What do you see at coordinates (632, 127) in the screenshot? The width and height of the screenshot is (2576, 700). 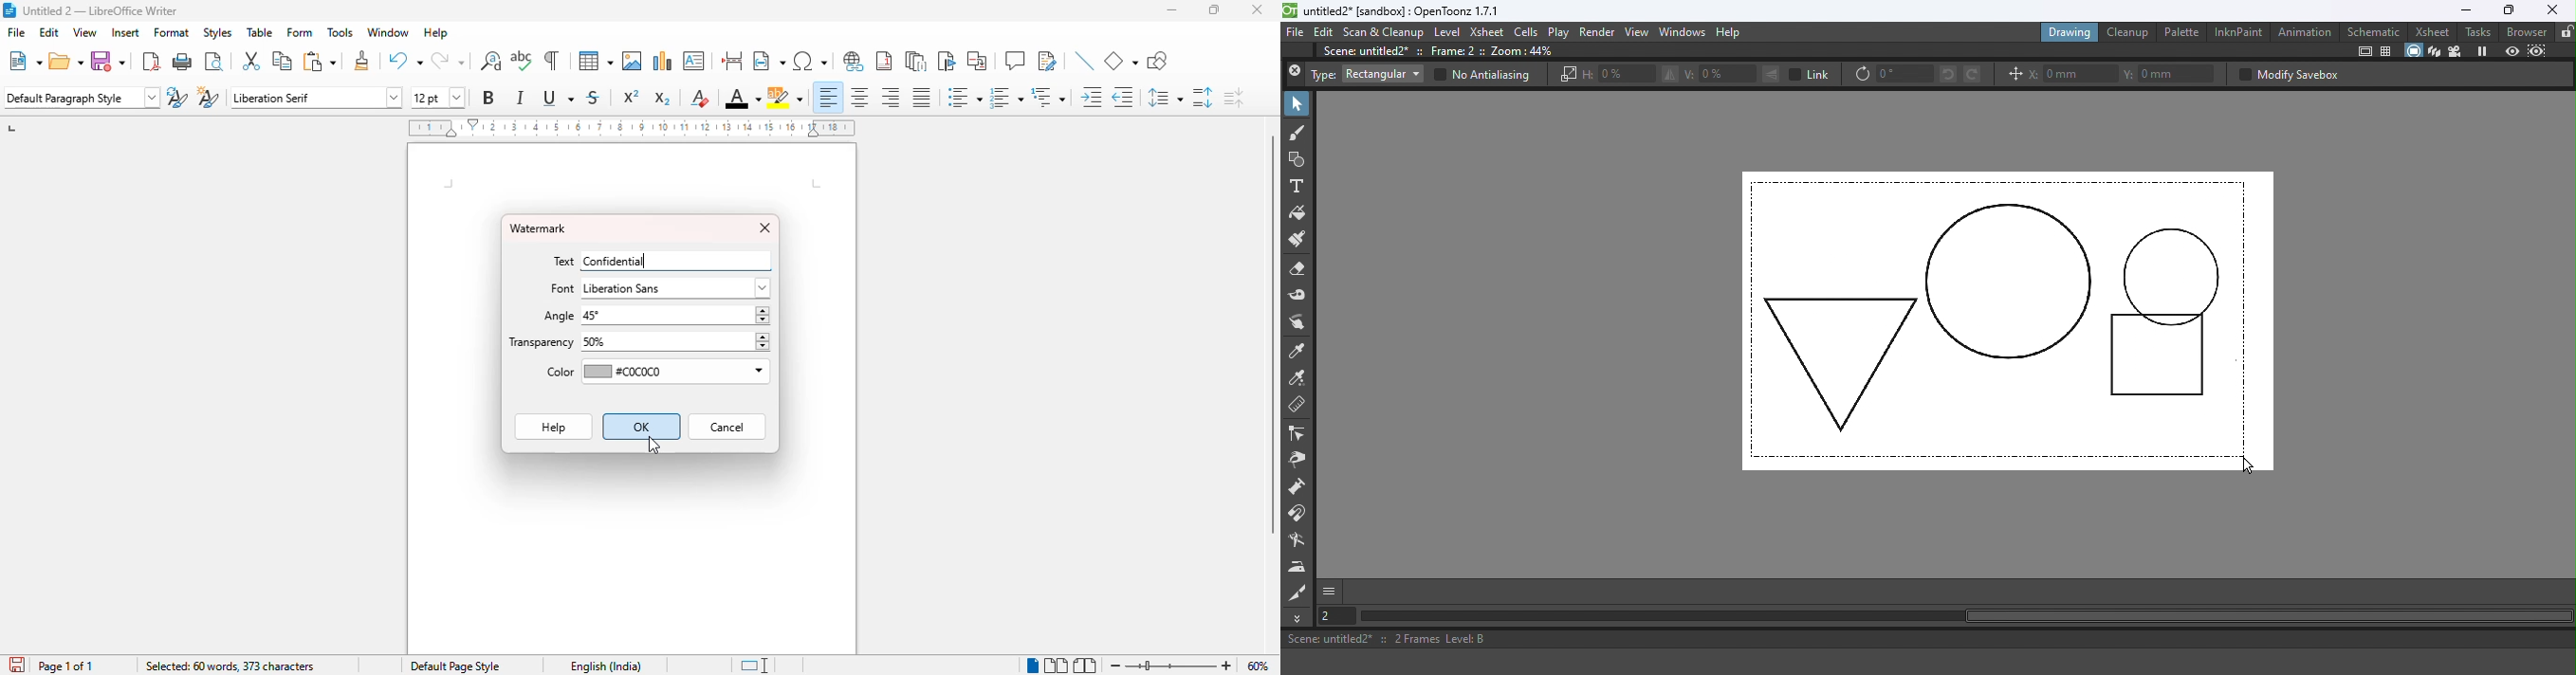 I see `ruler` at bounding box center [632, 127].